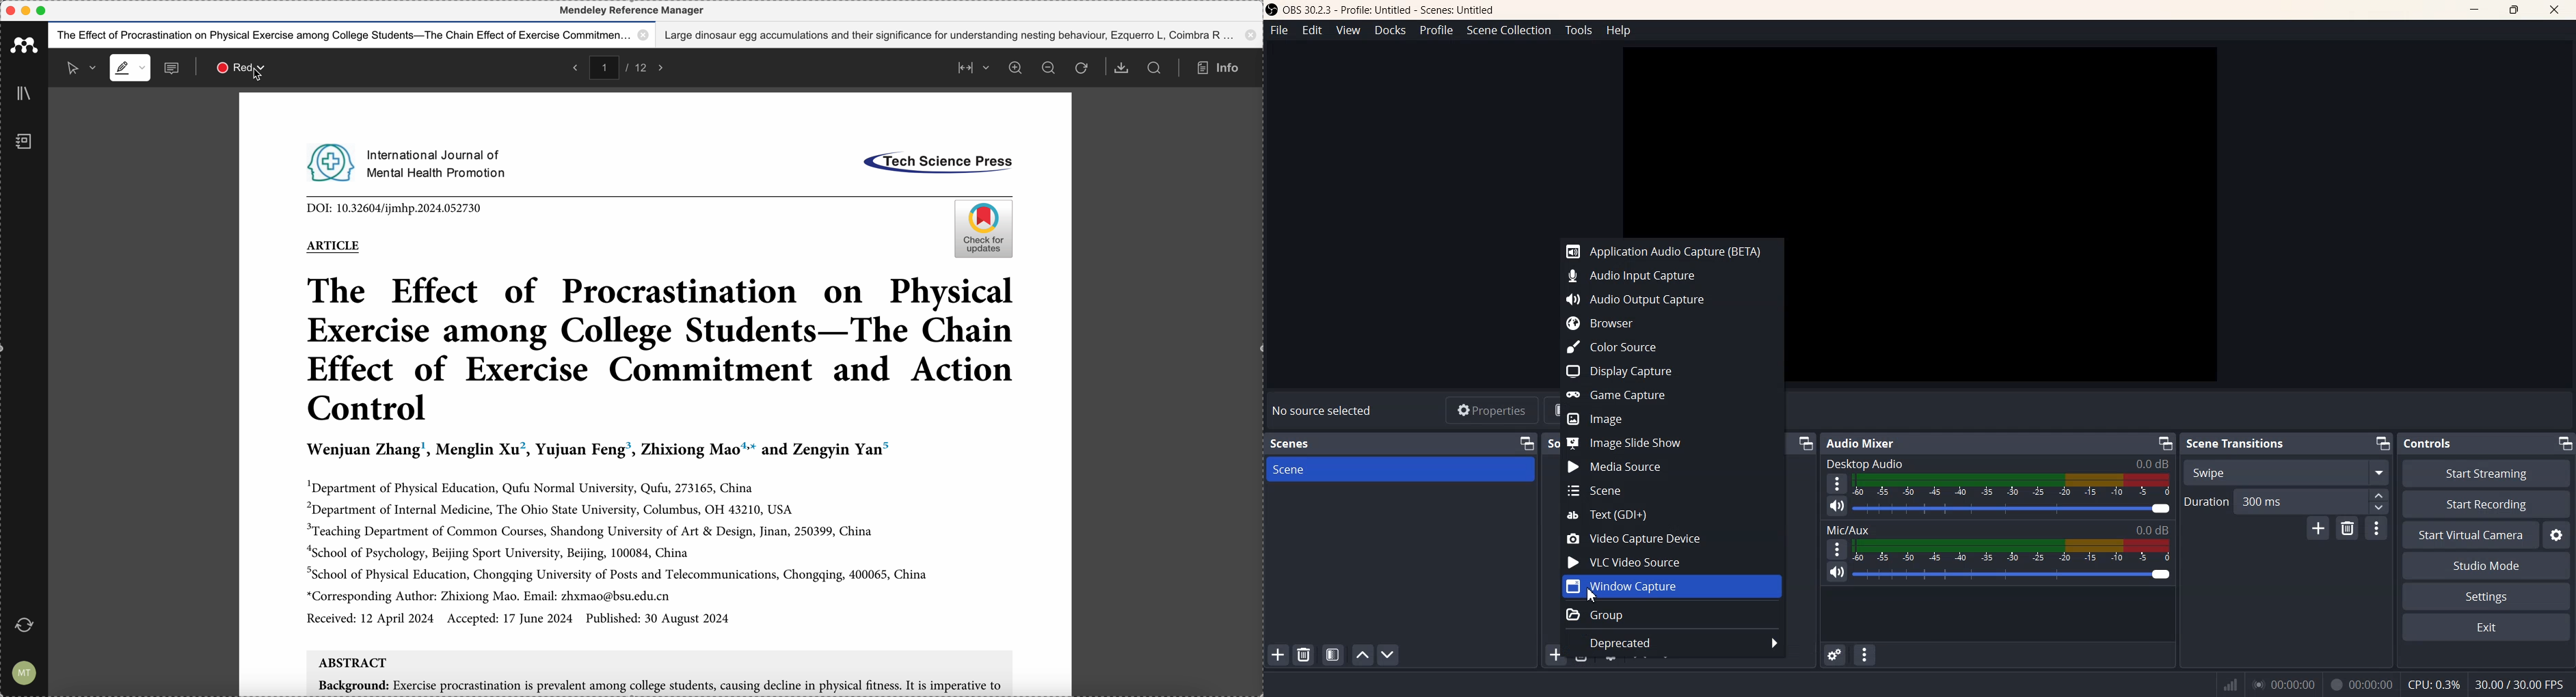 The width and height of the screenshot is (2576, 700). Describe the element at coordinates (24, 143) in the screenshot. I see `notebook` at that location.